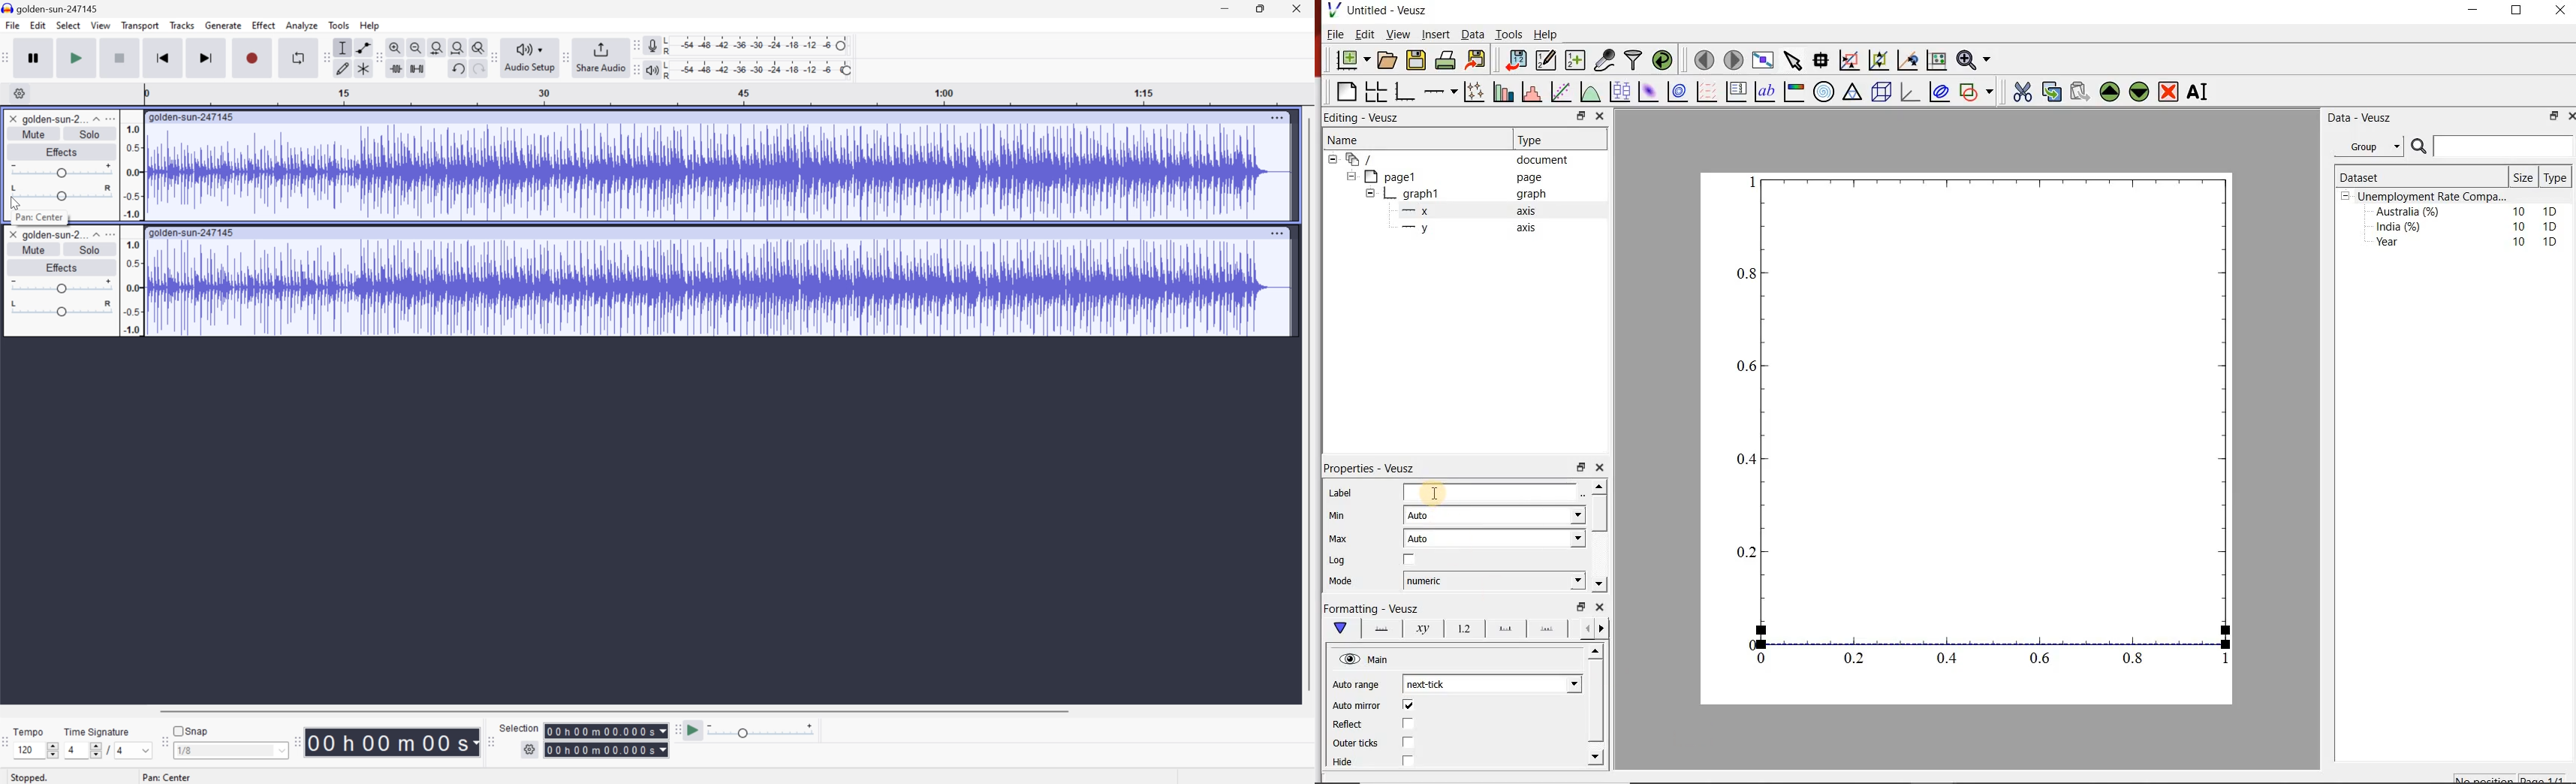 The height and width of the screenshot is (784, 2576). What do you see at coordinates (50, 748) in the screenshot?
I see `Slider` at bounding box center [50, 748].